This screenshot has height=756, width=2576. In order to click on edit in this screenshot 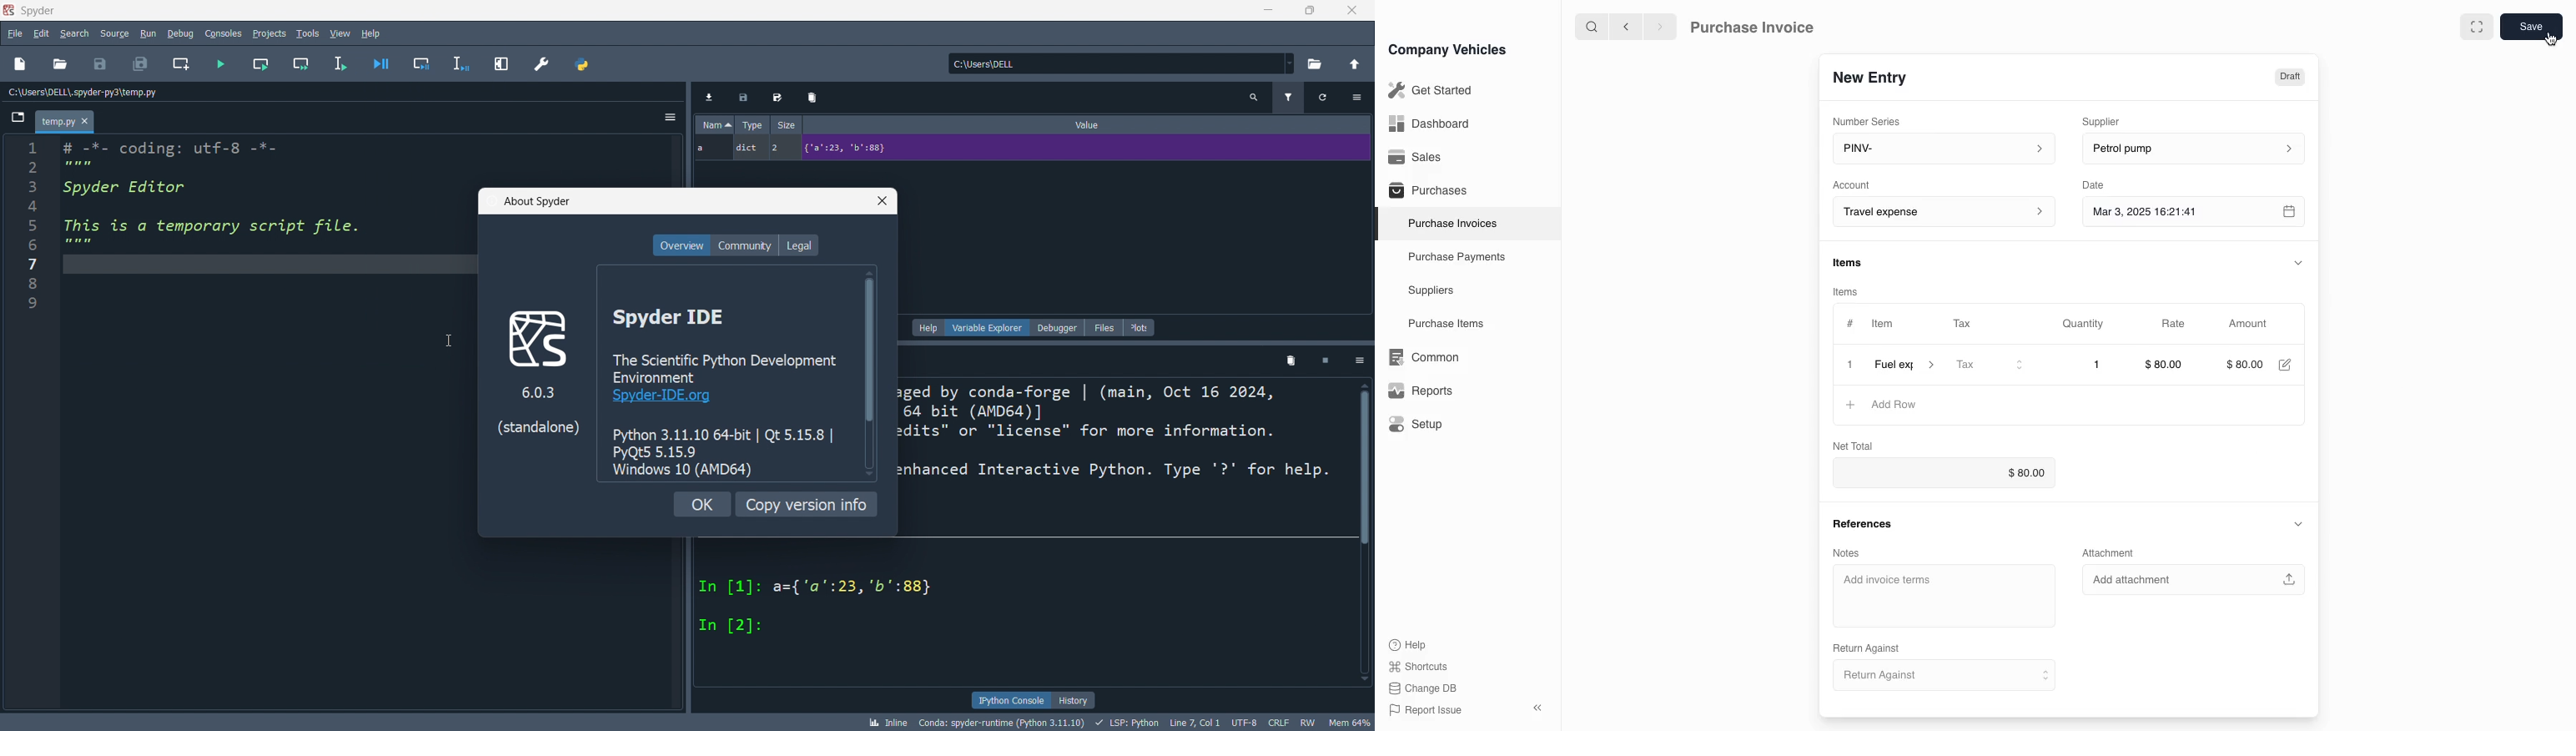, I will do `click(41, 34)`.